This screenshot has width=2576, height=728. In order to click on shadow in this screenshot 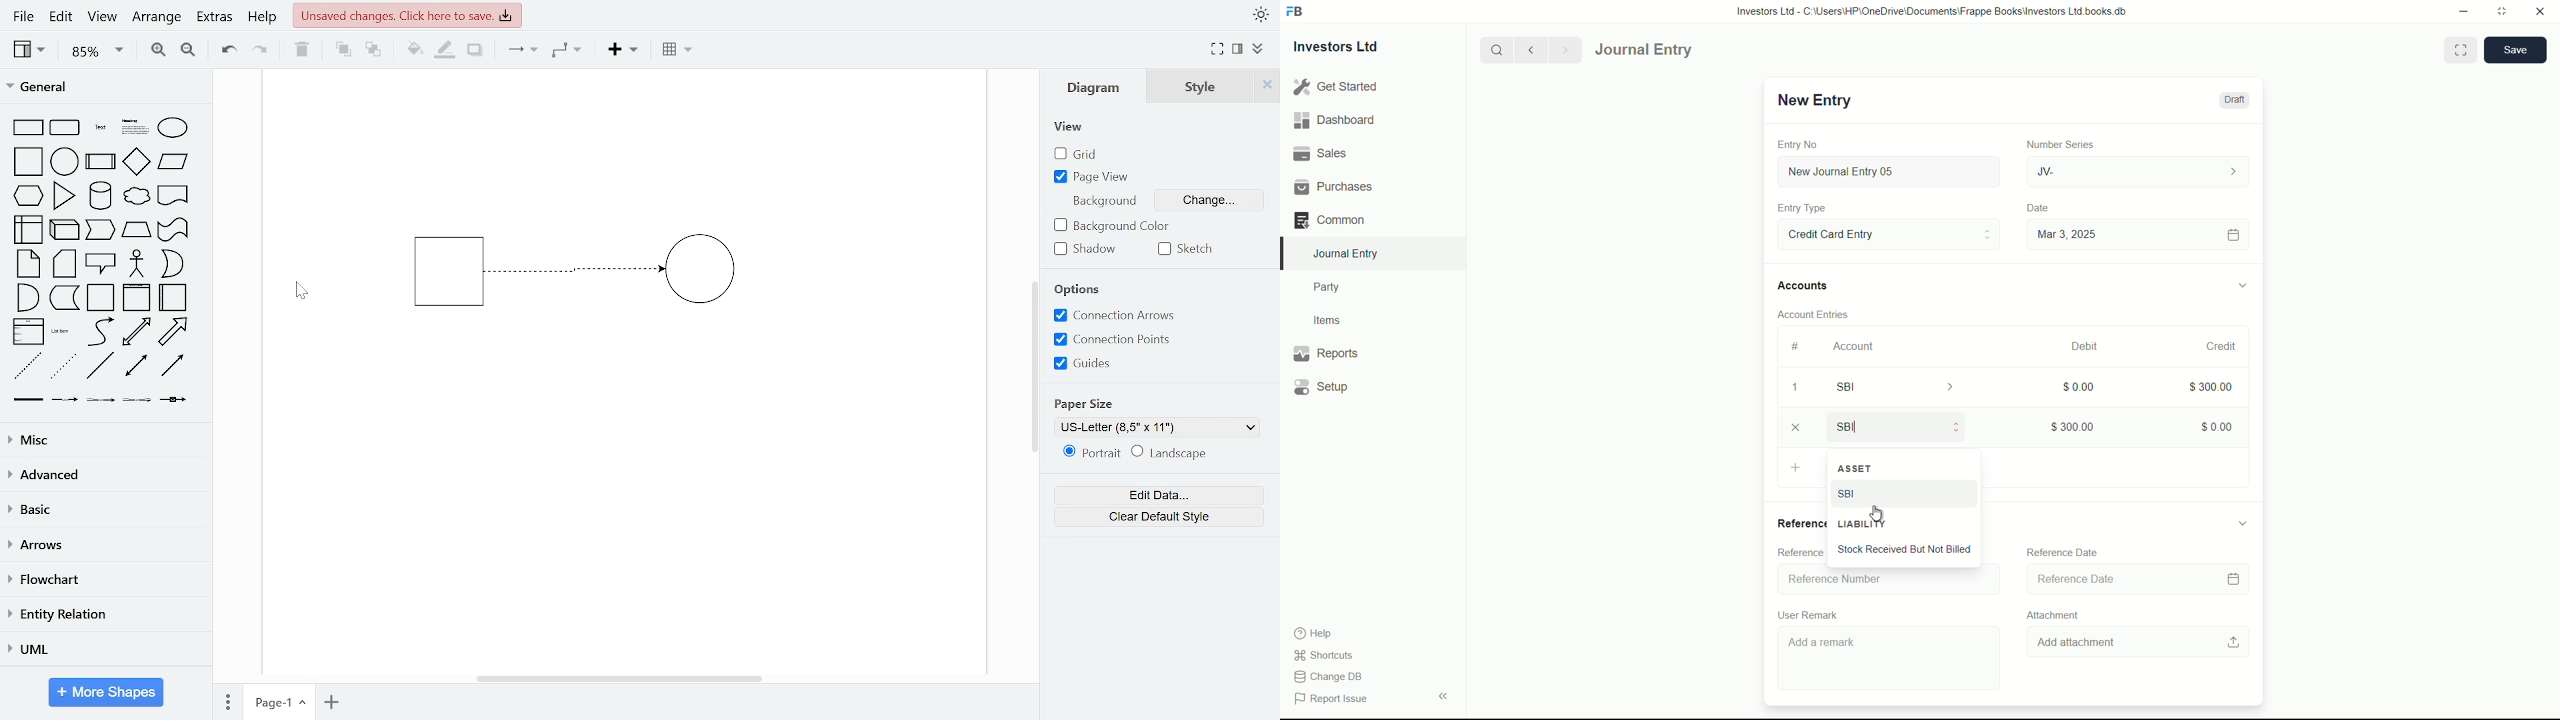, I will do `click(476, 51)`.